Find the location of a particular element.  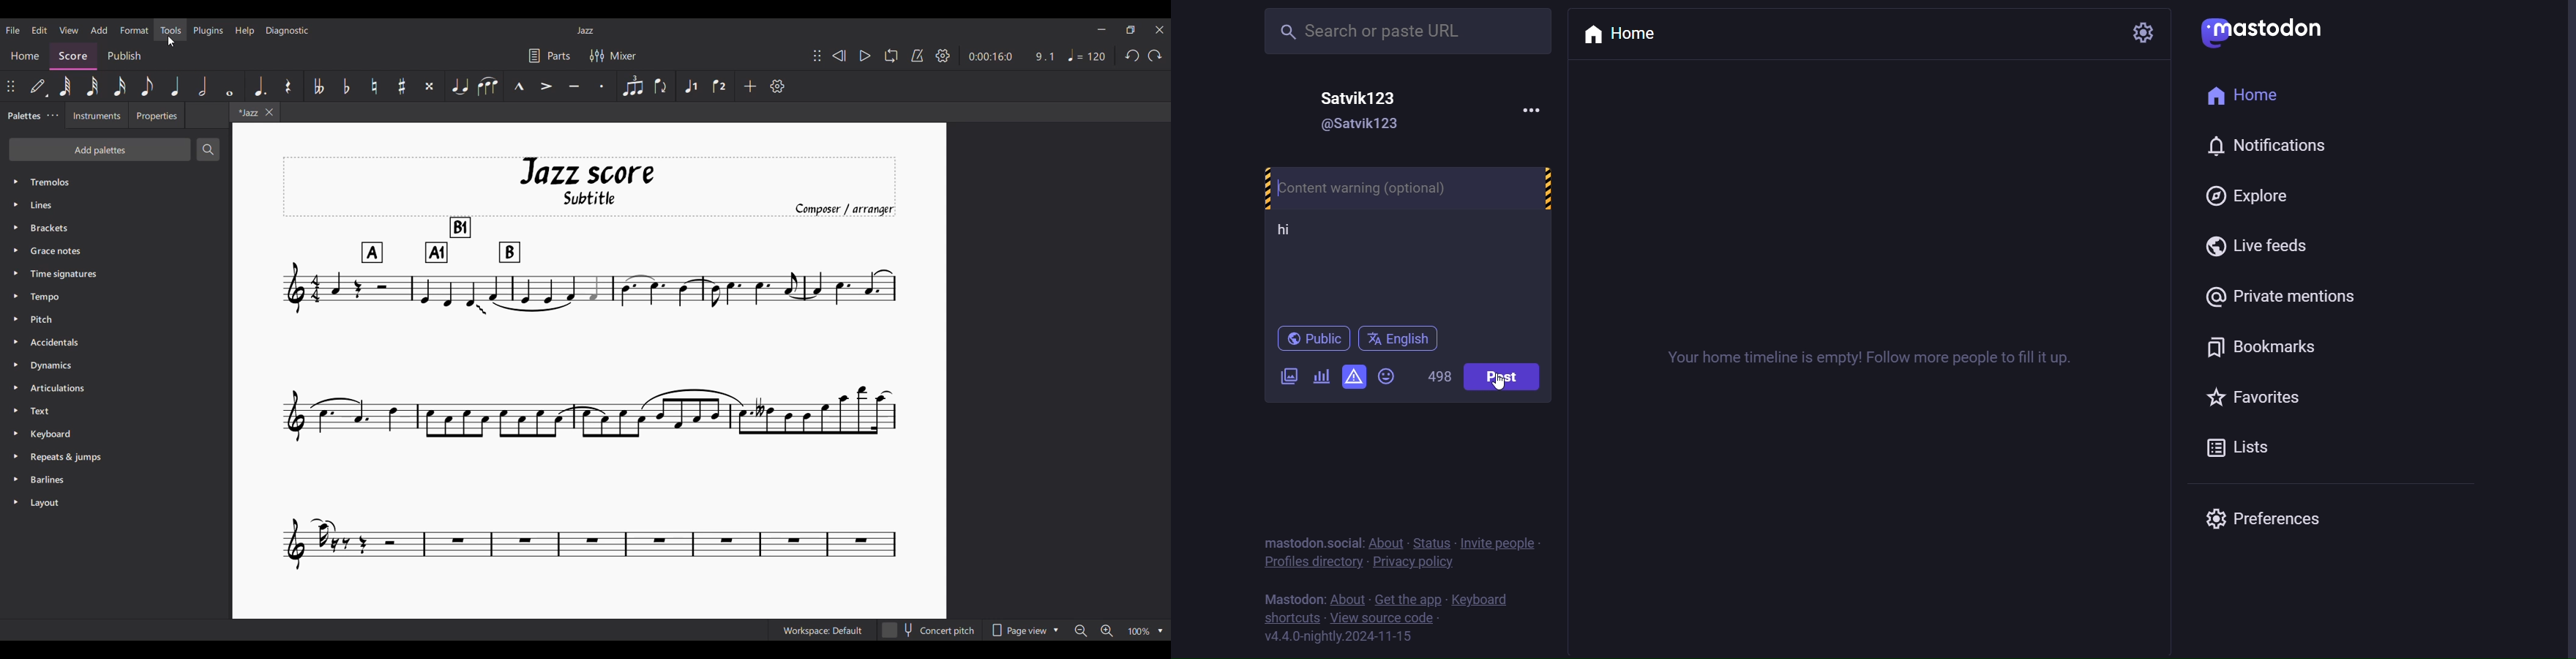

Dynamics is located at coordinates (115, 366).